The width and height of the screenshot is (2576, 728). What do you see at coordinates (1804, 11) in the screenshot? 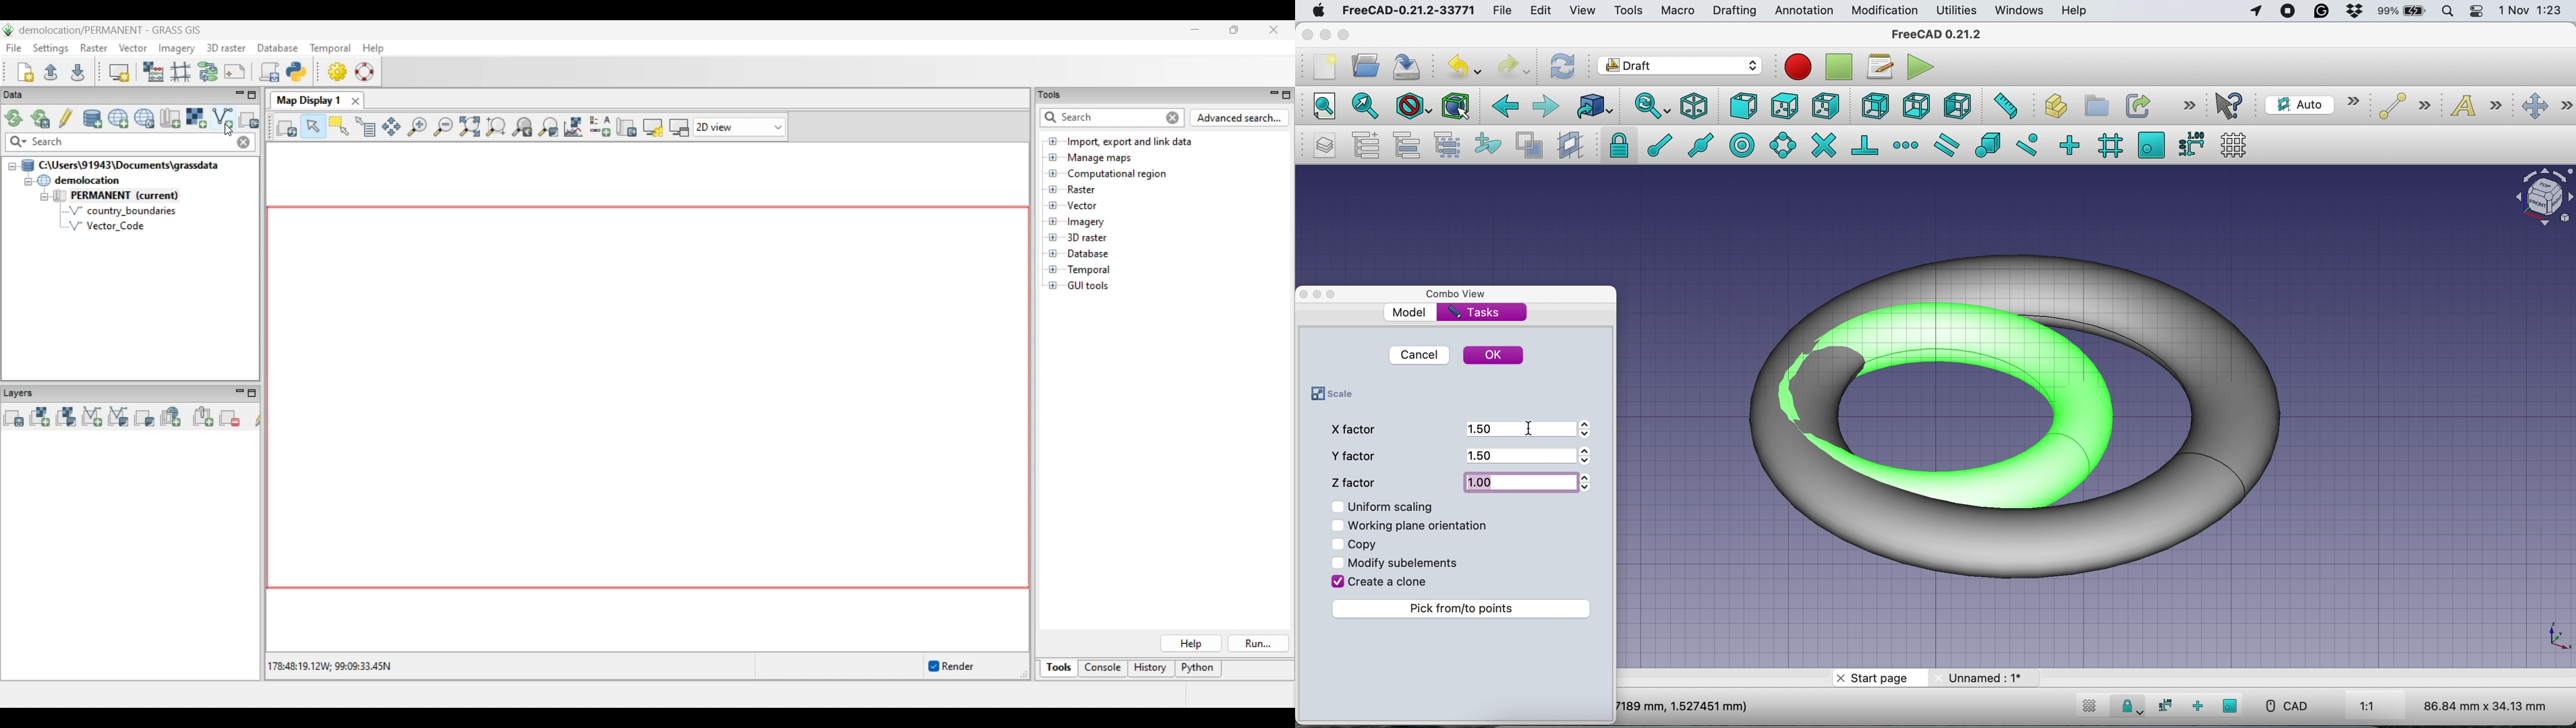
I see `annotation` at bounding box center [1804, 11].